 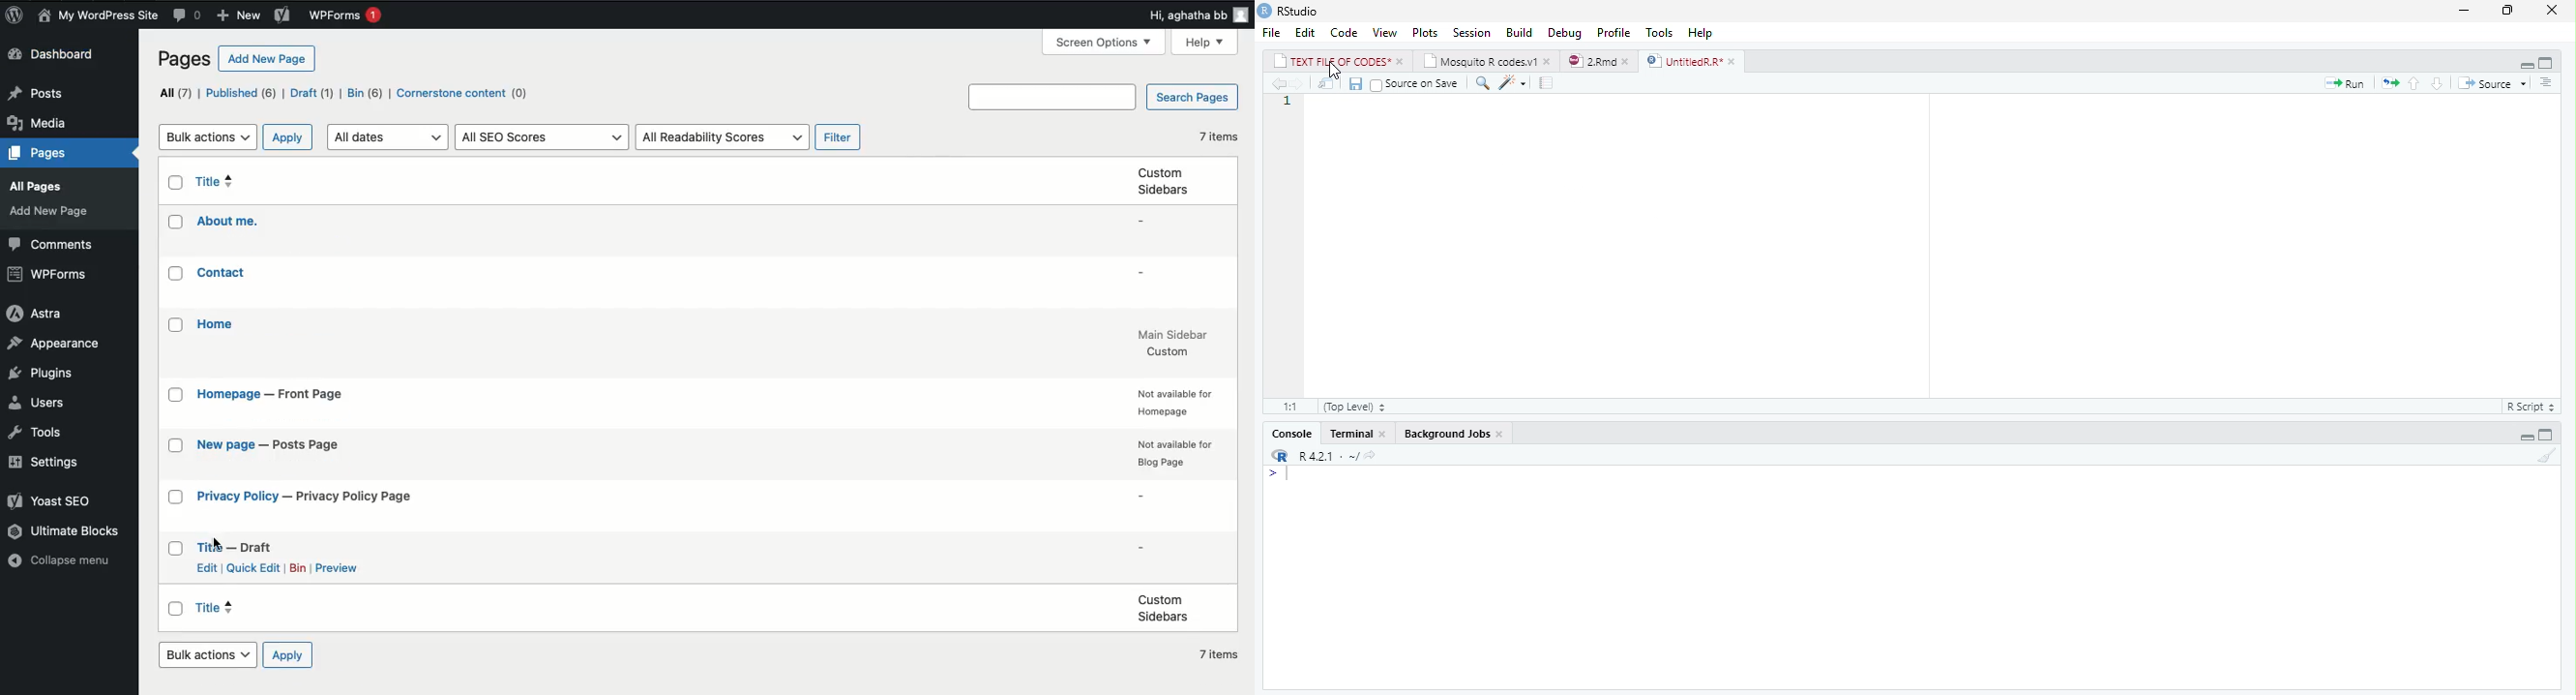 What do you see at coordinates (270, 394) in the screenshot?
I see `Title` at bounding box center [270, 394].